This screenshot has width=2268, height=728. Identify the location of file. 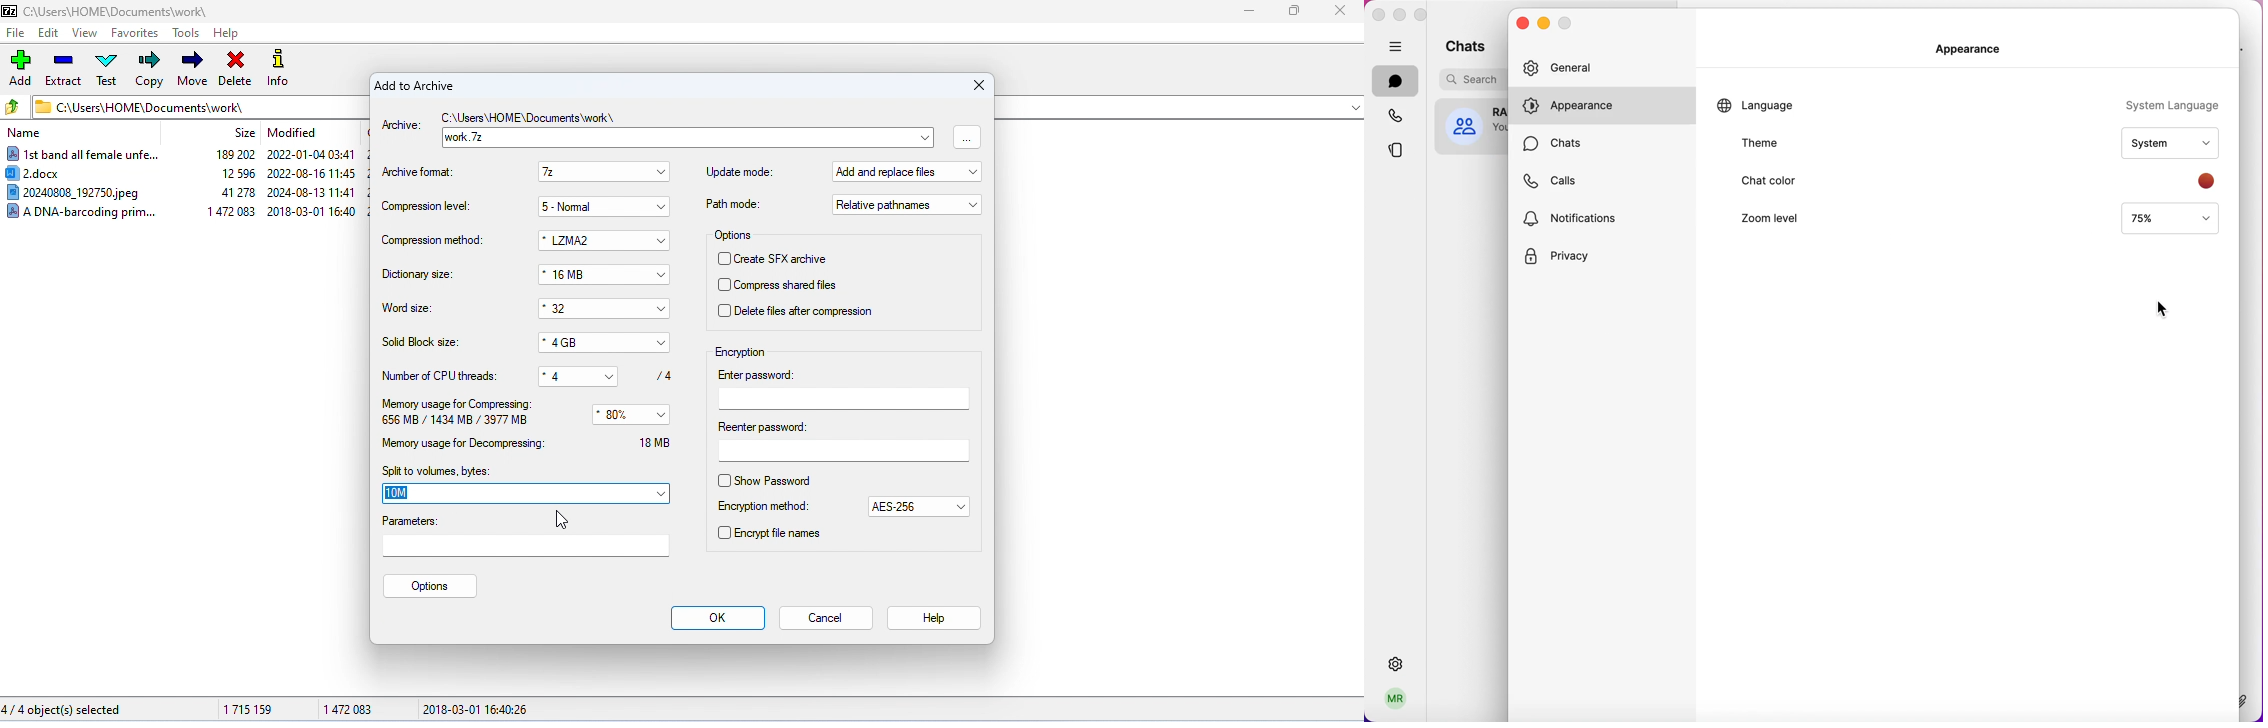
(15, 32).